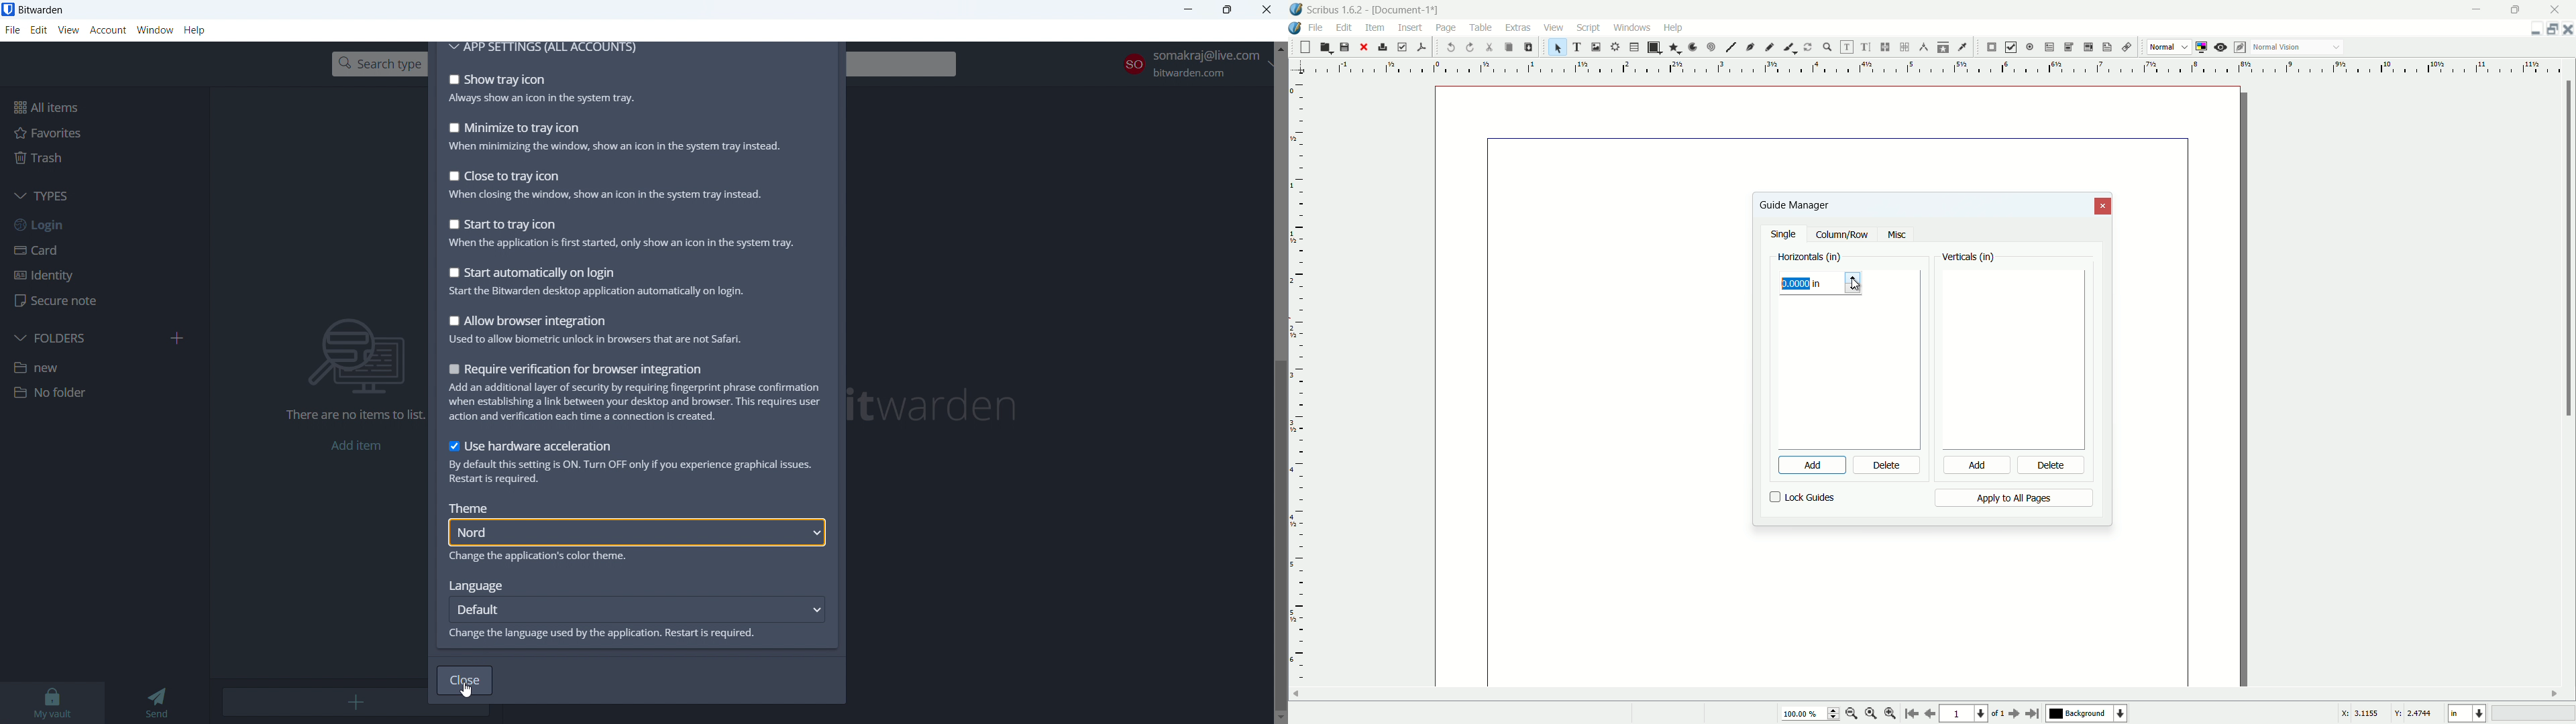 This screenshot has height=728, width=2576. Describe the element at coordinates (2549, 29) in the screenshot. I see `change layout` at that location.